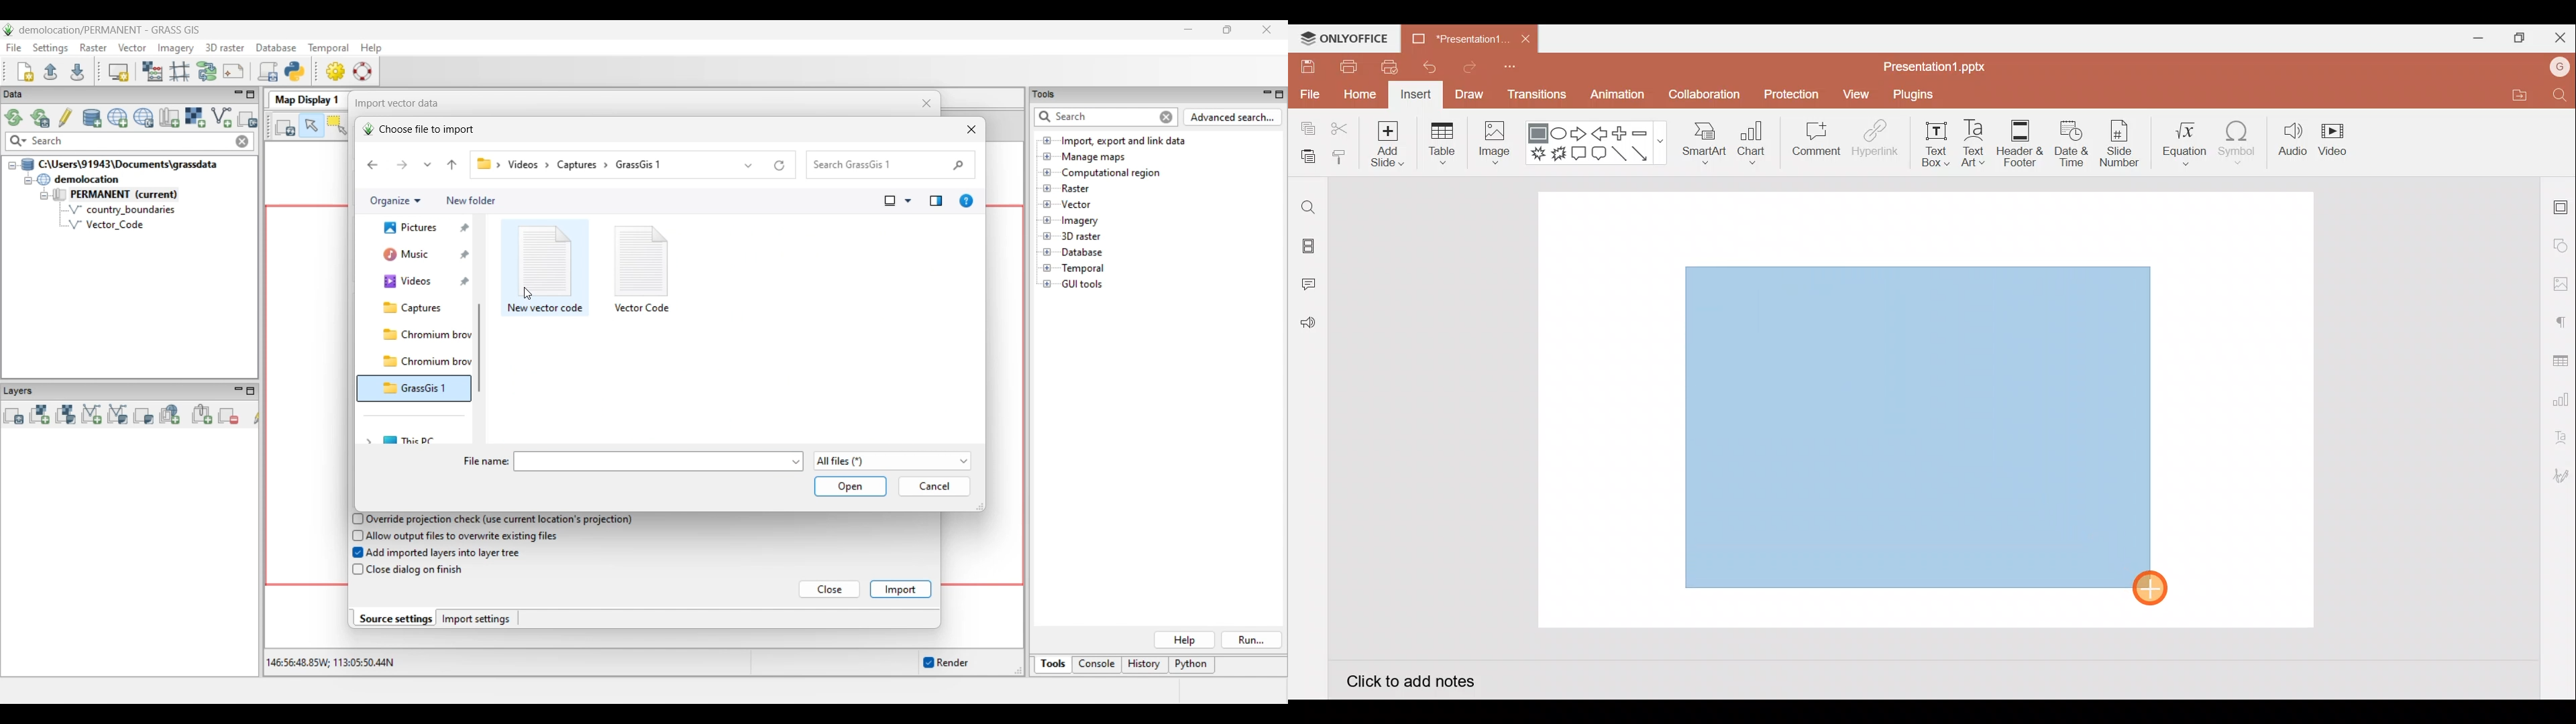 The image size is (2576, 728). I want to click on Save, so click(1305, 66).